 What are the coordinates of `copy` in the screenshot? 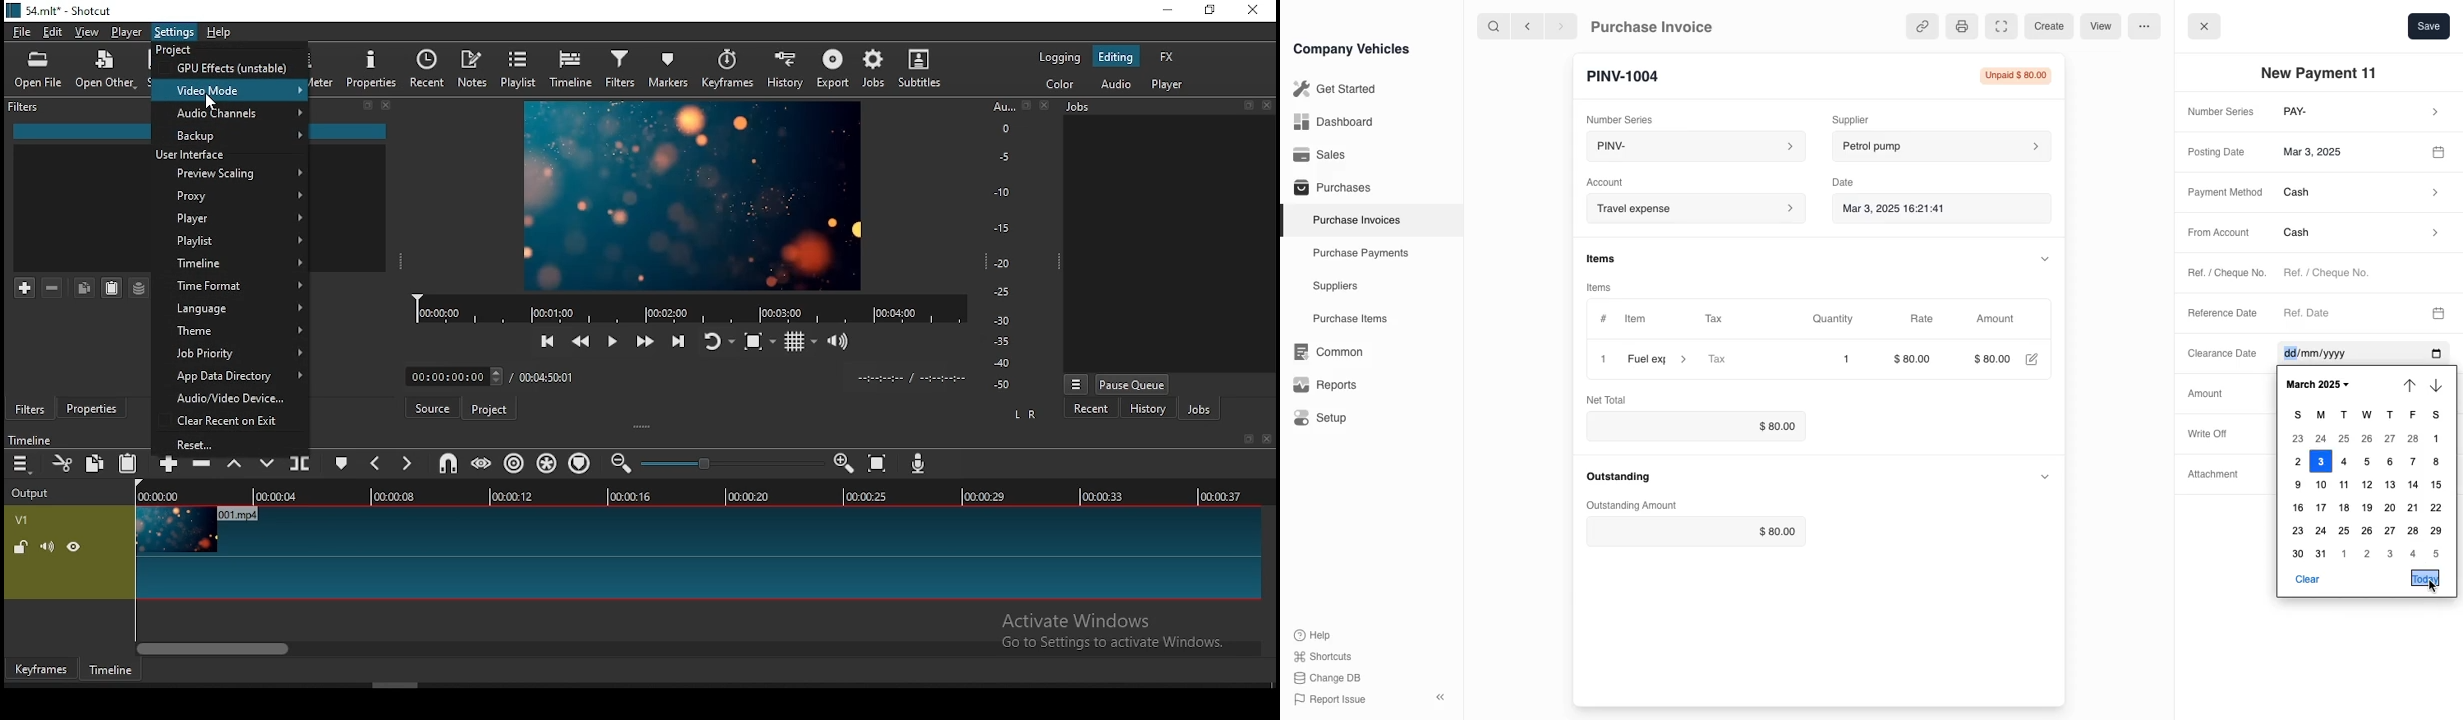 It's located at (84, 287).